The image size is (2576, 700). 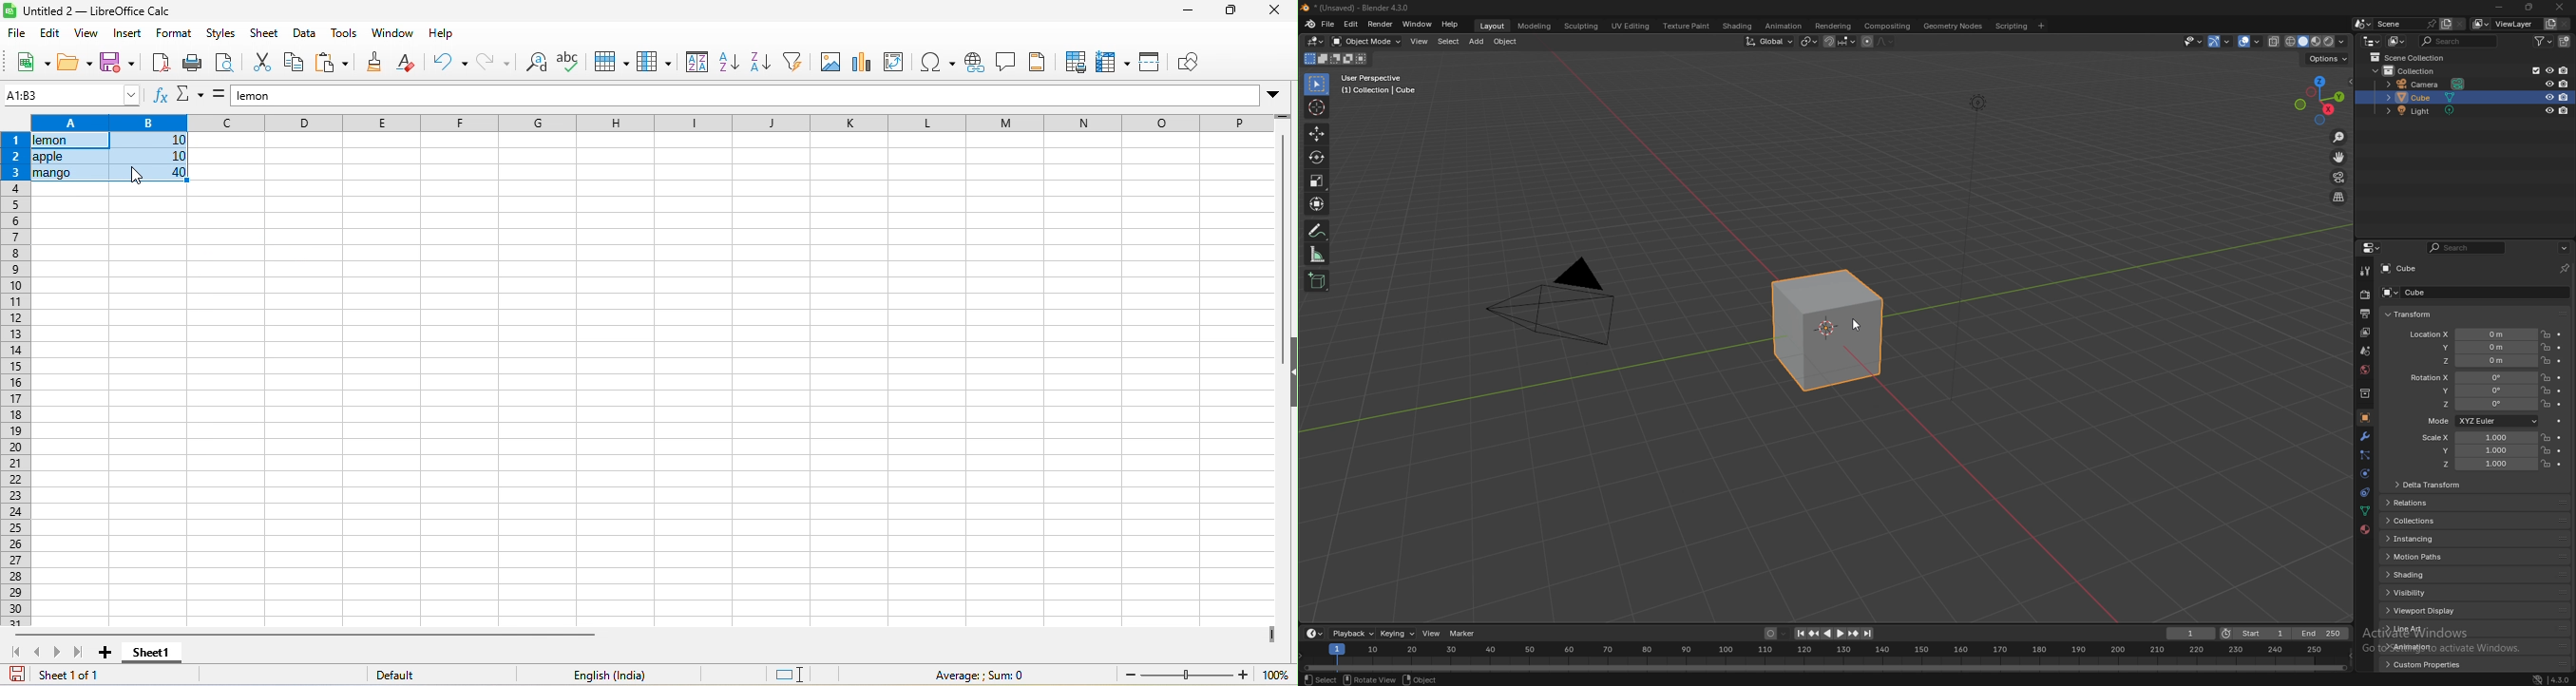 What do you see at coordinates (110, 158) in the screenshot?
I see `selected data` at bounding box center [110, 158].